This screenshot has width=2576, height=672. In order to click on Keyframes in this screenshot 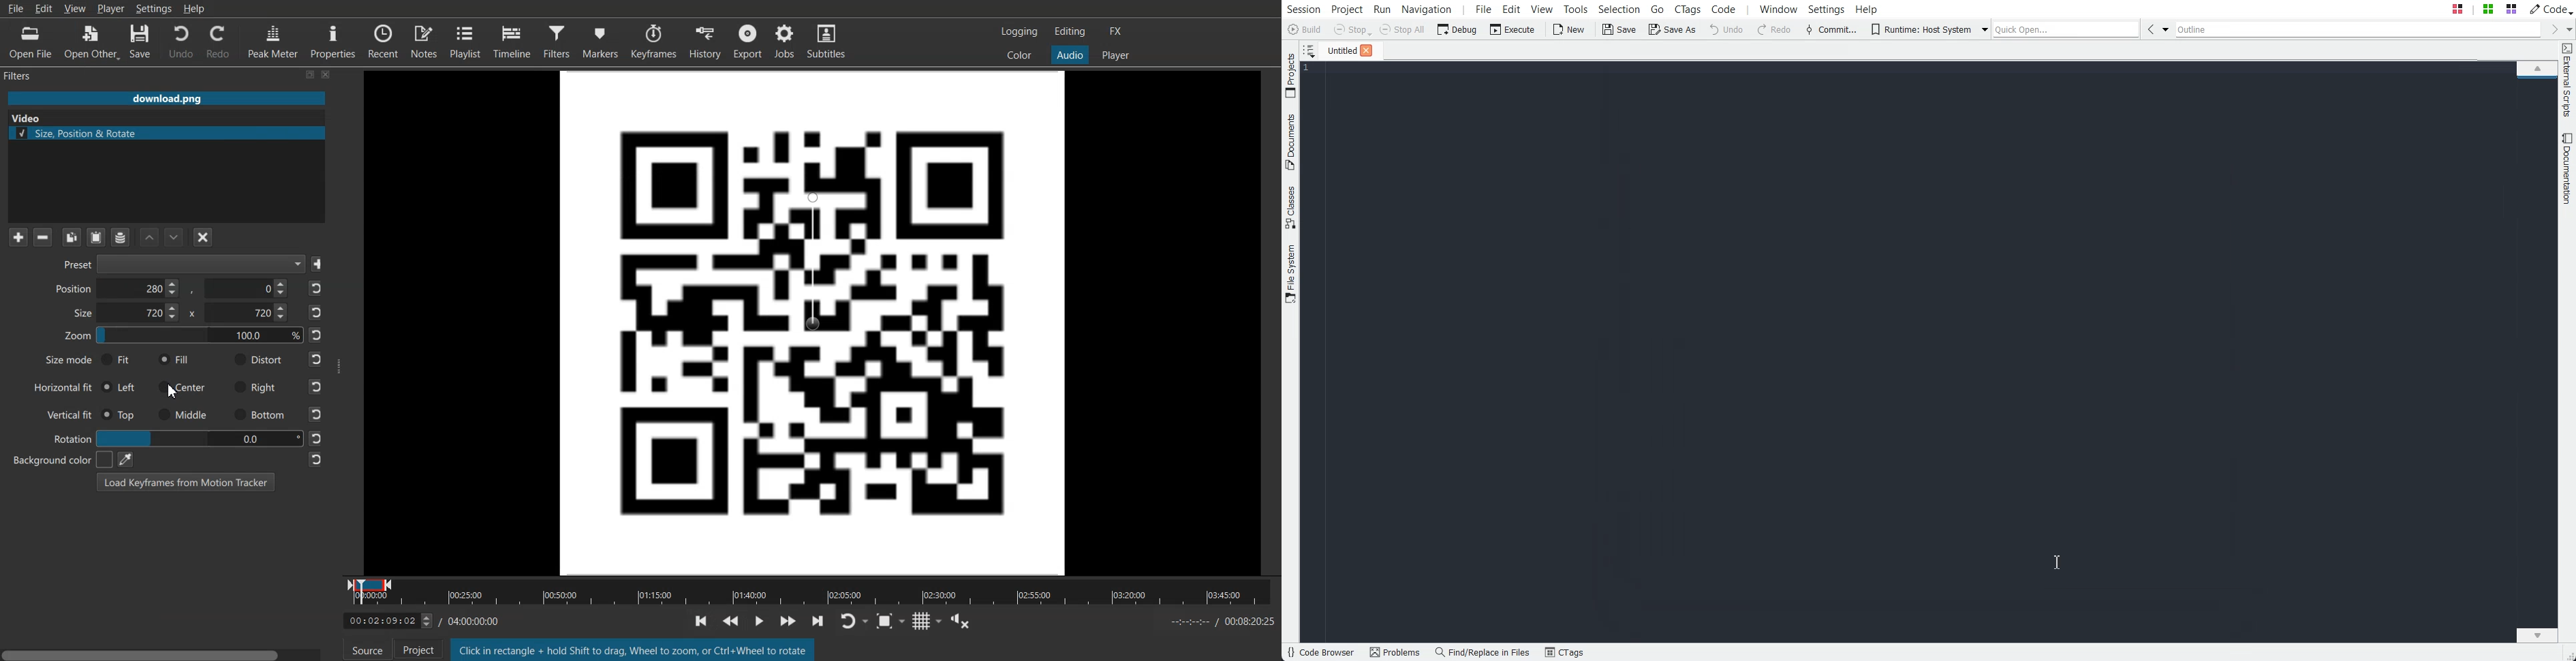, I will do `click(655, 41)`.